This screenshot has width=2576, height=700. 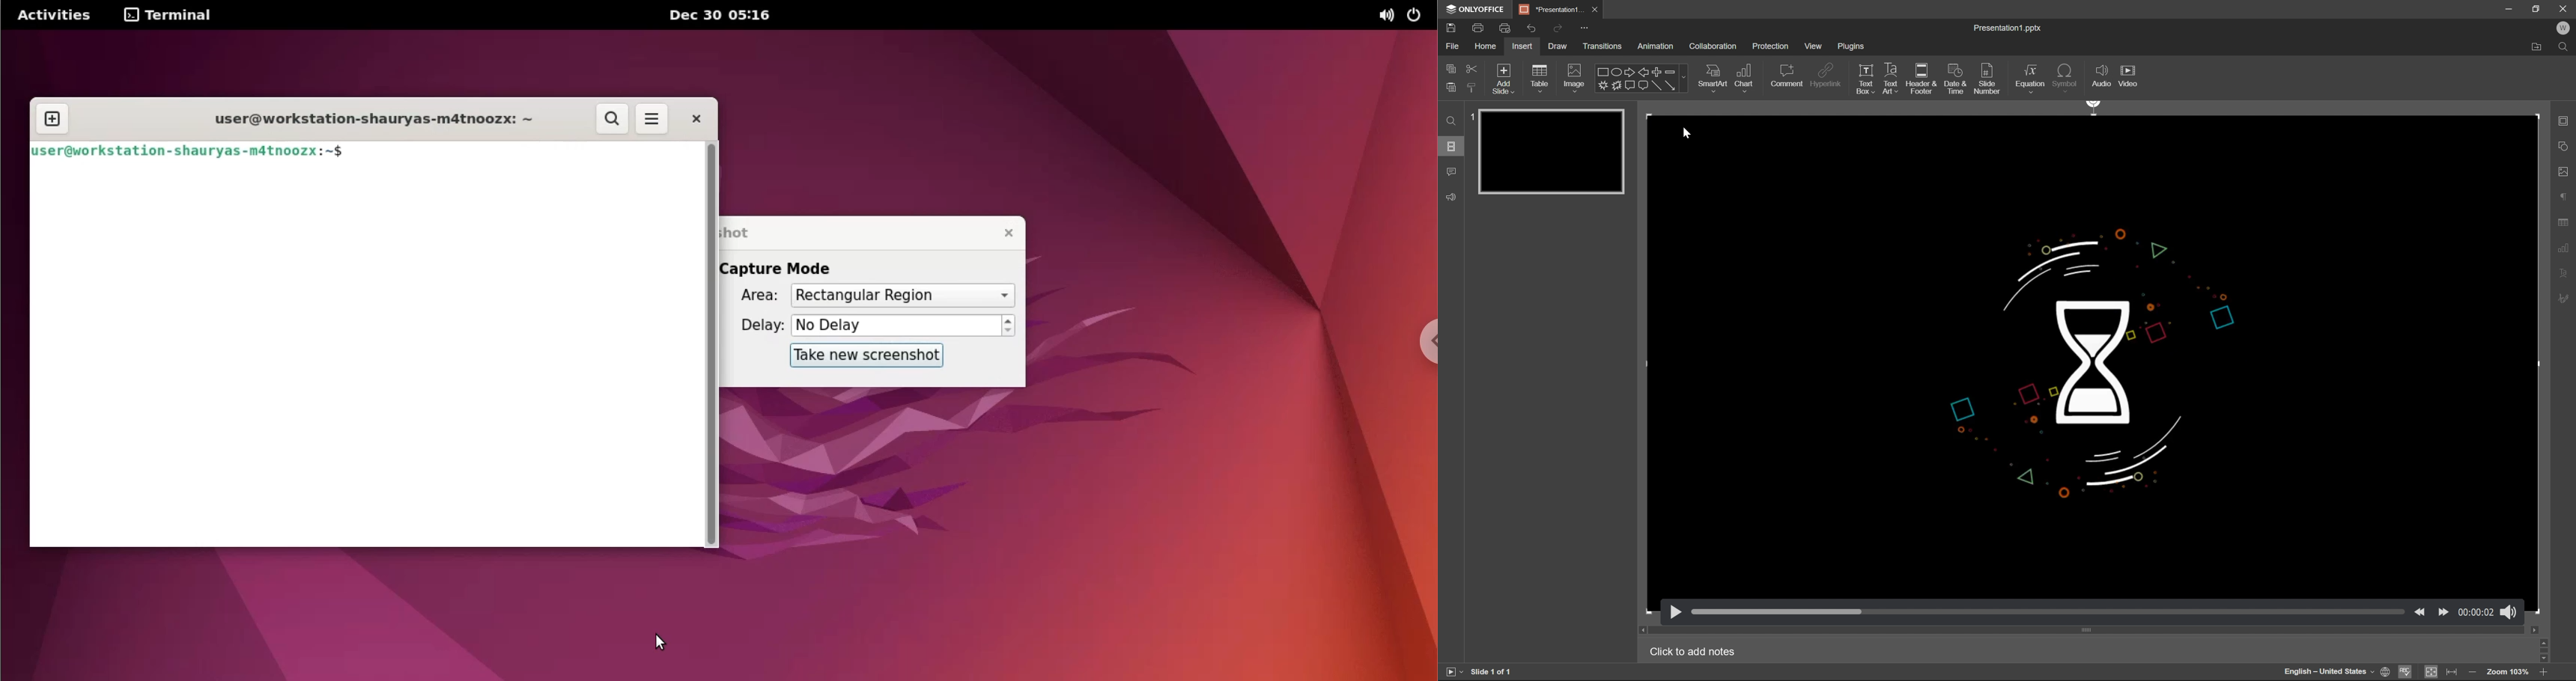 What do you see at coordinates (1558, 28) in the screenshot?
I see `redo` at bounding box center [1558, 28].